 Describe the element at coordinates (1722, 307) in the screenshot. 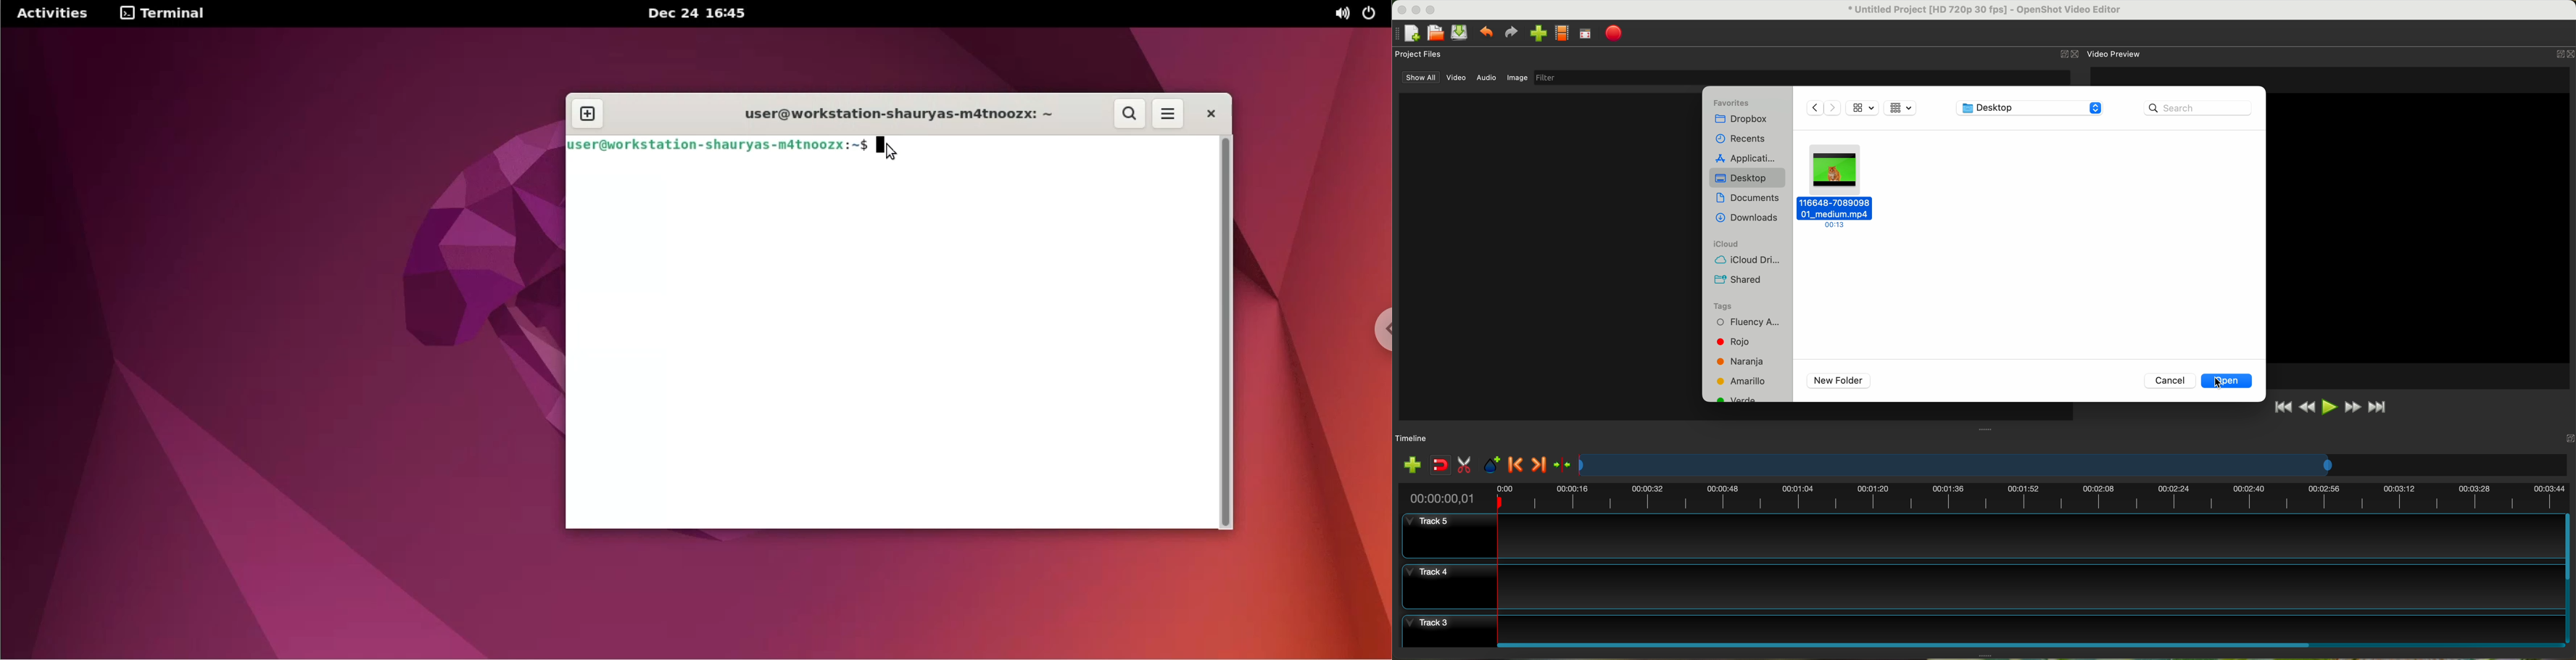

I see `tags` at that location.